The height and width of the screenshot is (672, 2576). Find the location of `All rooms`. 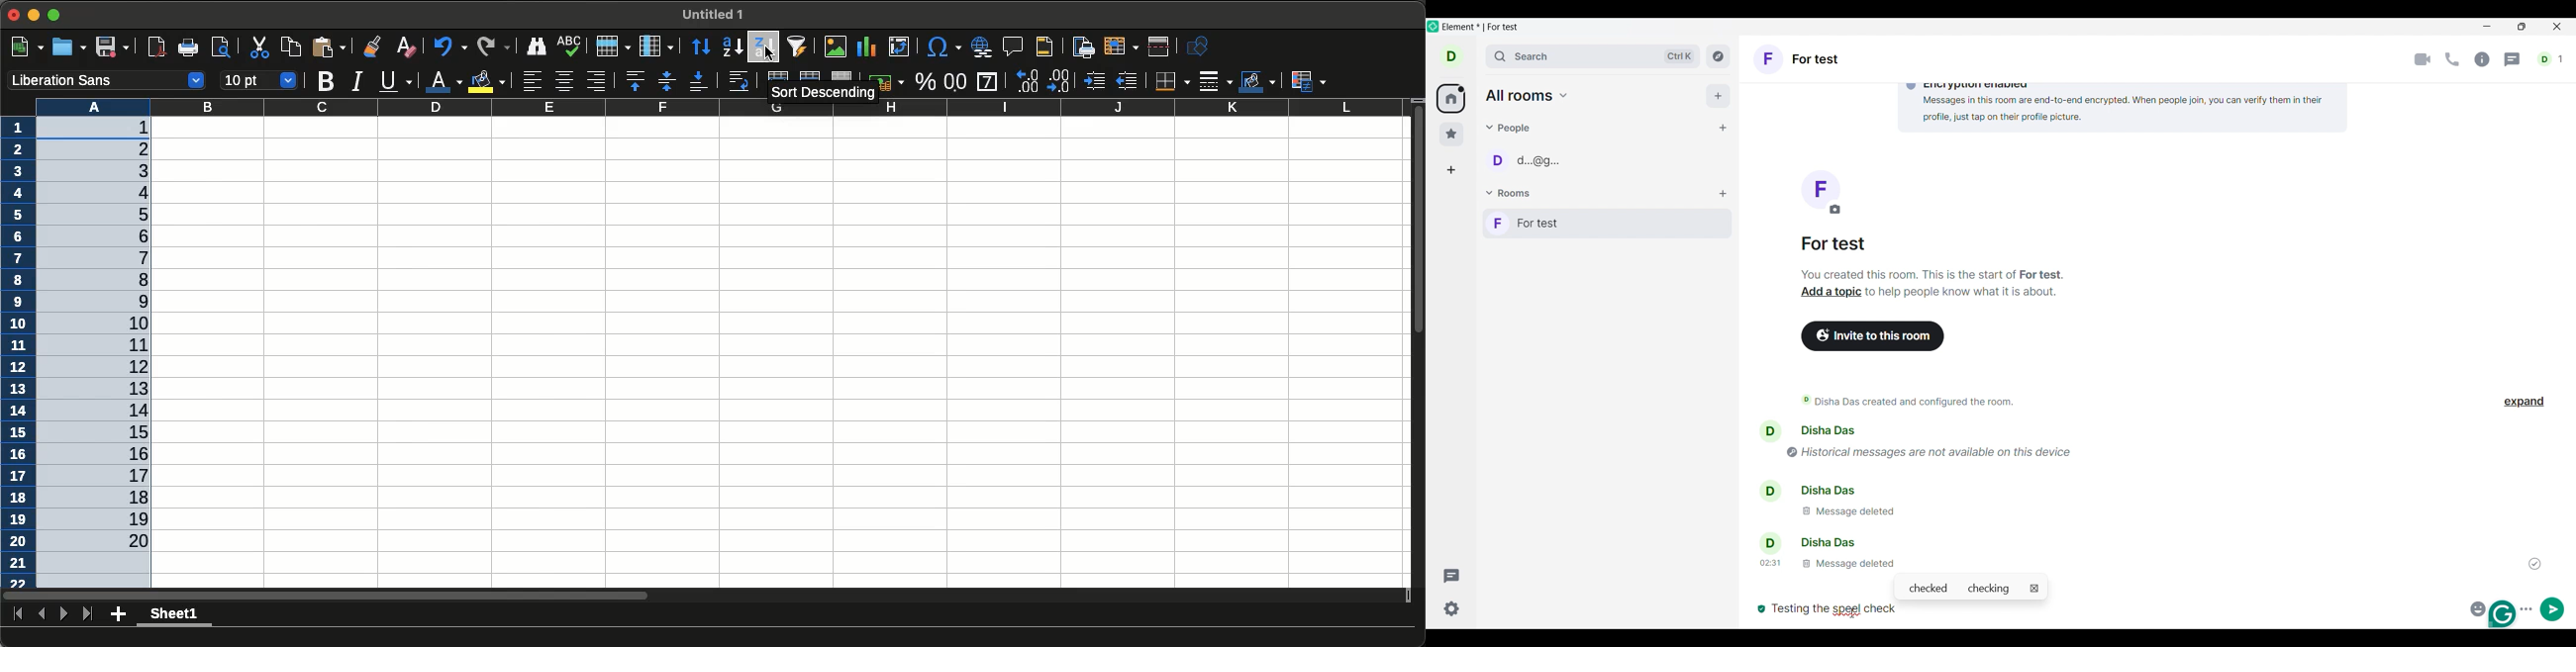

All rooms is located at coordinates (1451, 99).